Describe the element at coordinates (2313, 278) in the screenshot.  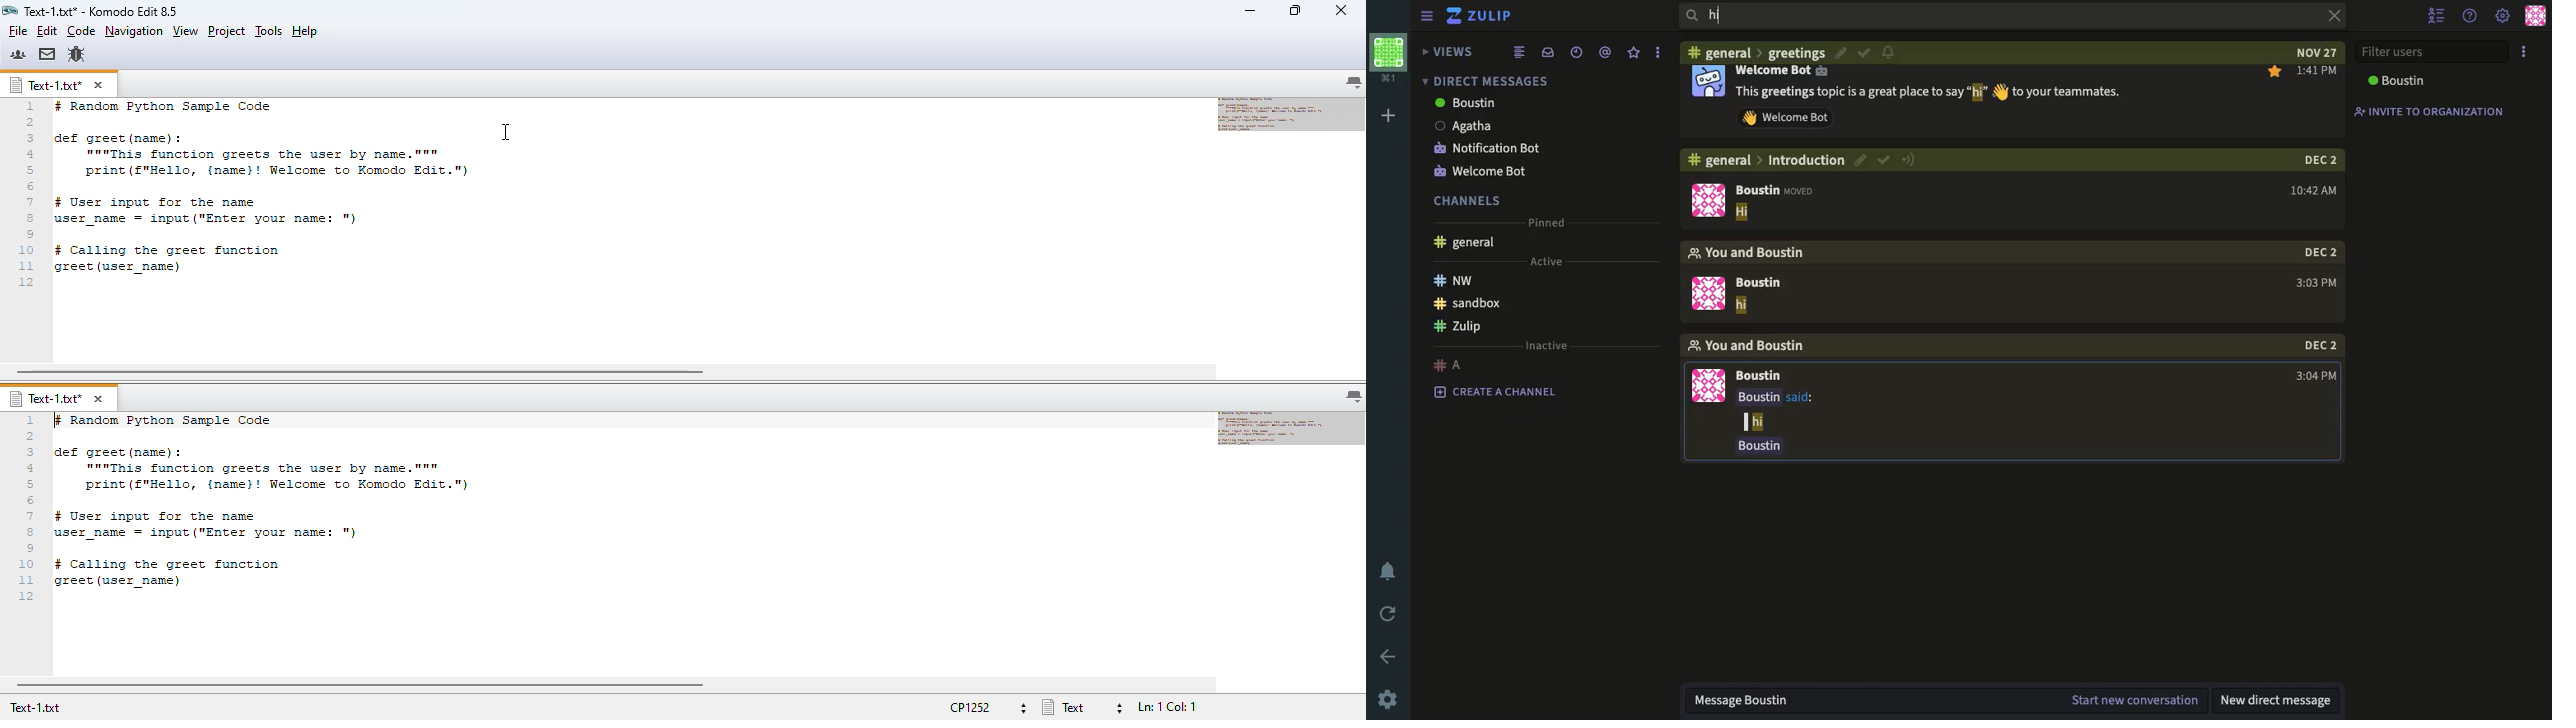
I see `3:03PM` at that location.